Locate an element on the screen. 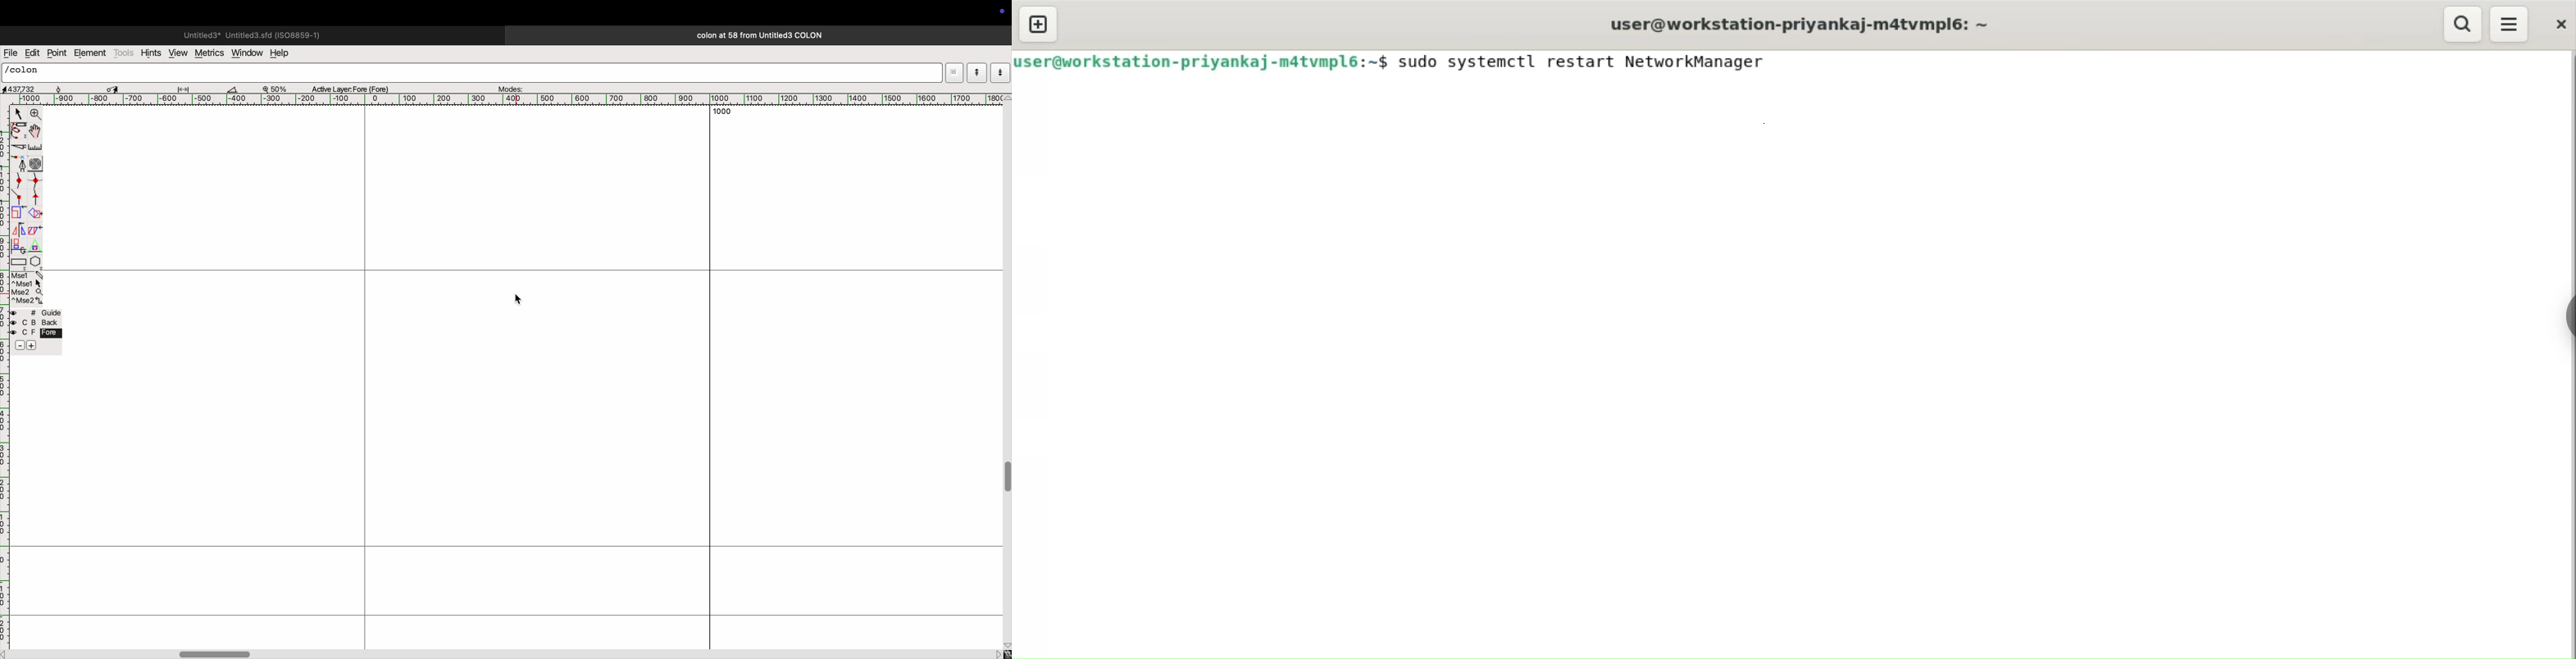 Image resolution: width=2576 pixels, height=672 pixels. point is located at coordinates (58, 54).